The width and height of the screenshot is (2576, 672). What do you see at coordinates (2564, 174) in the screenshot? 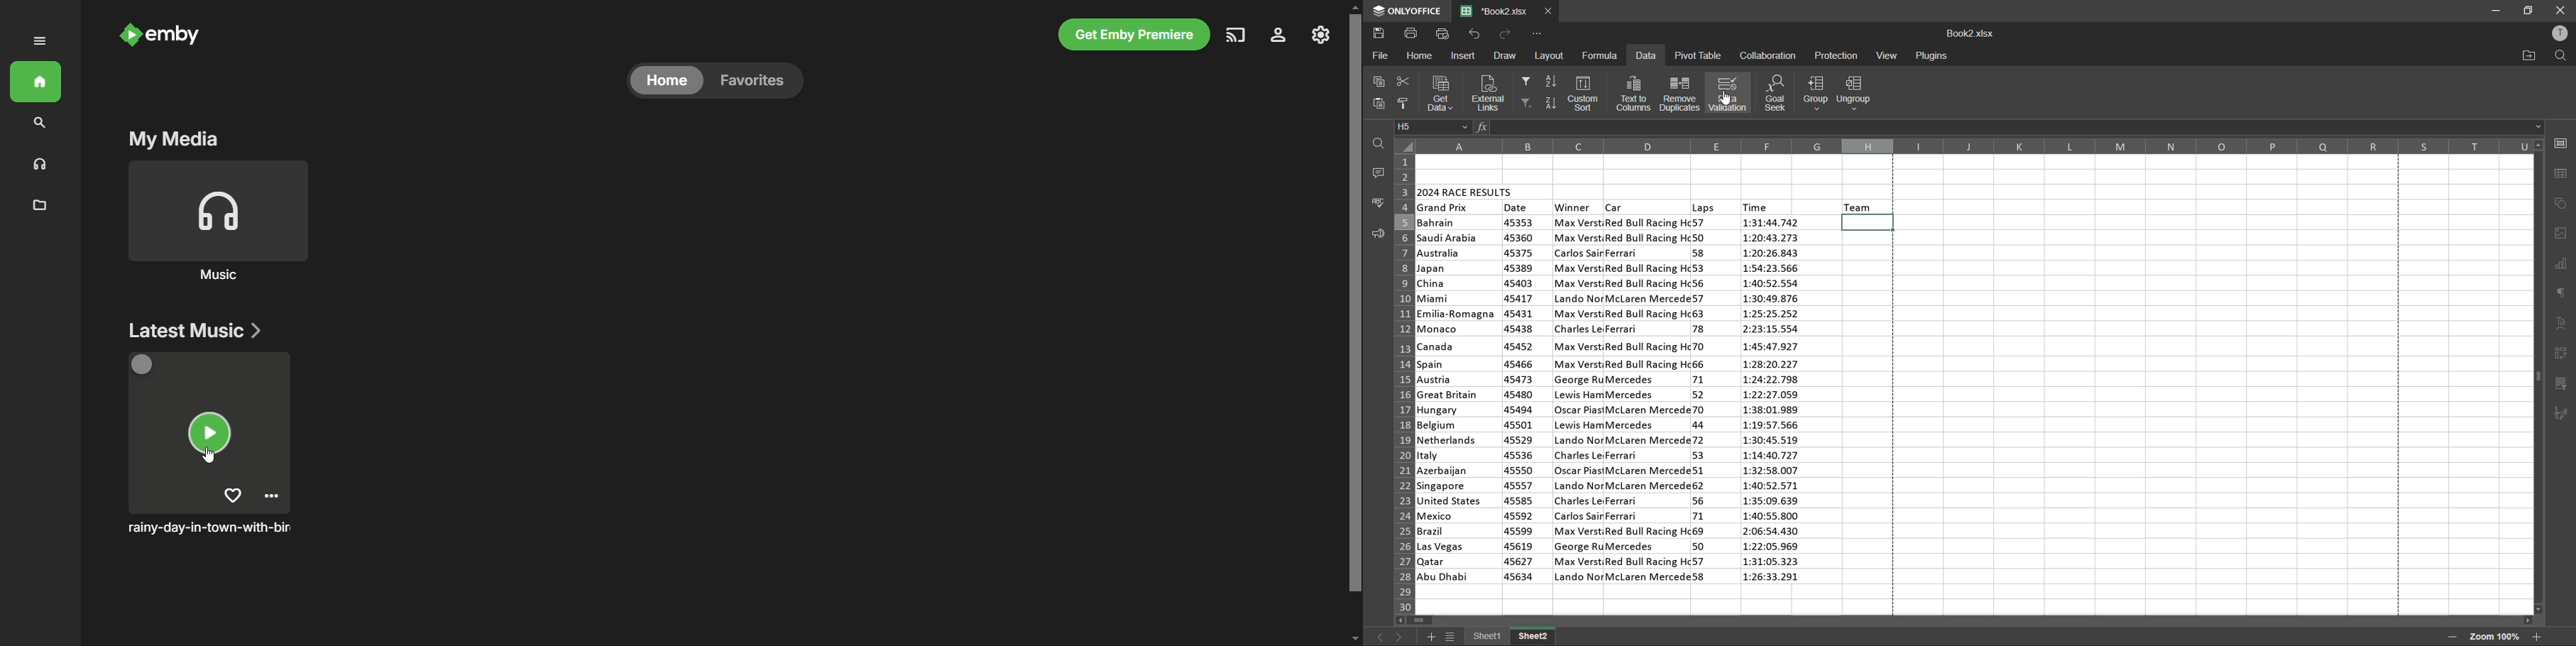
I see `table` at bounding box center [2564, 174].